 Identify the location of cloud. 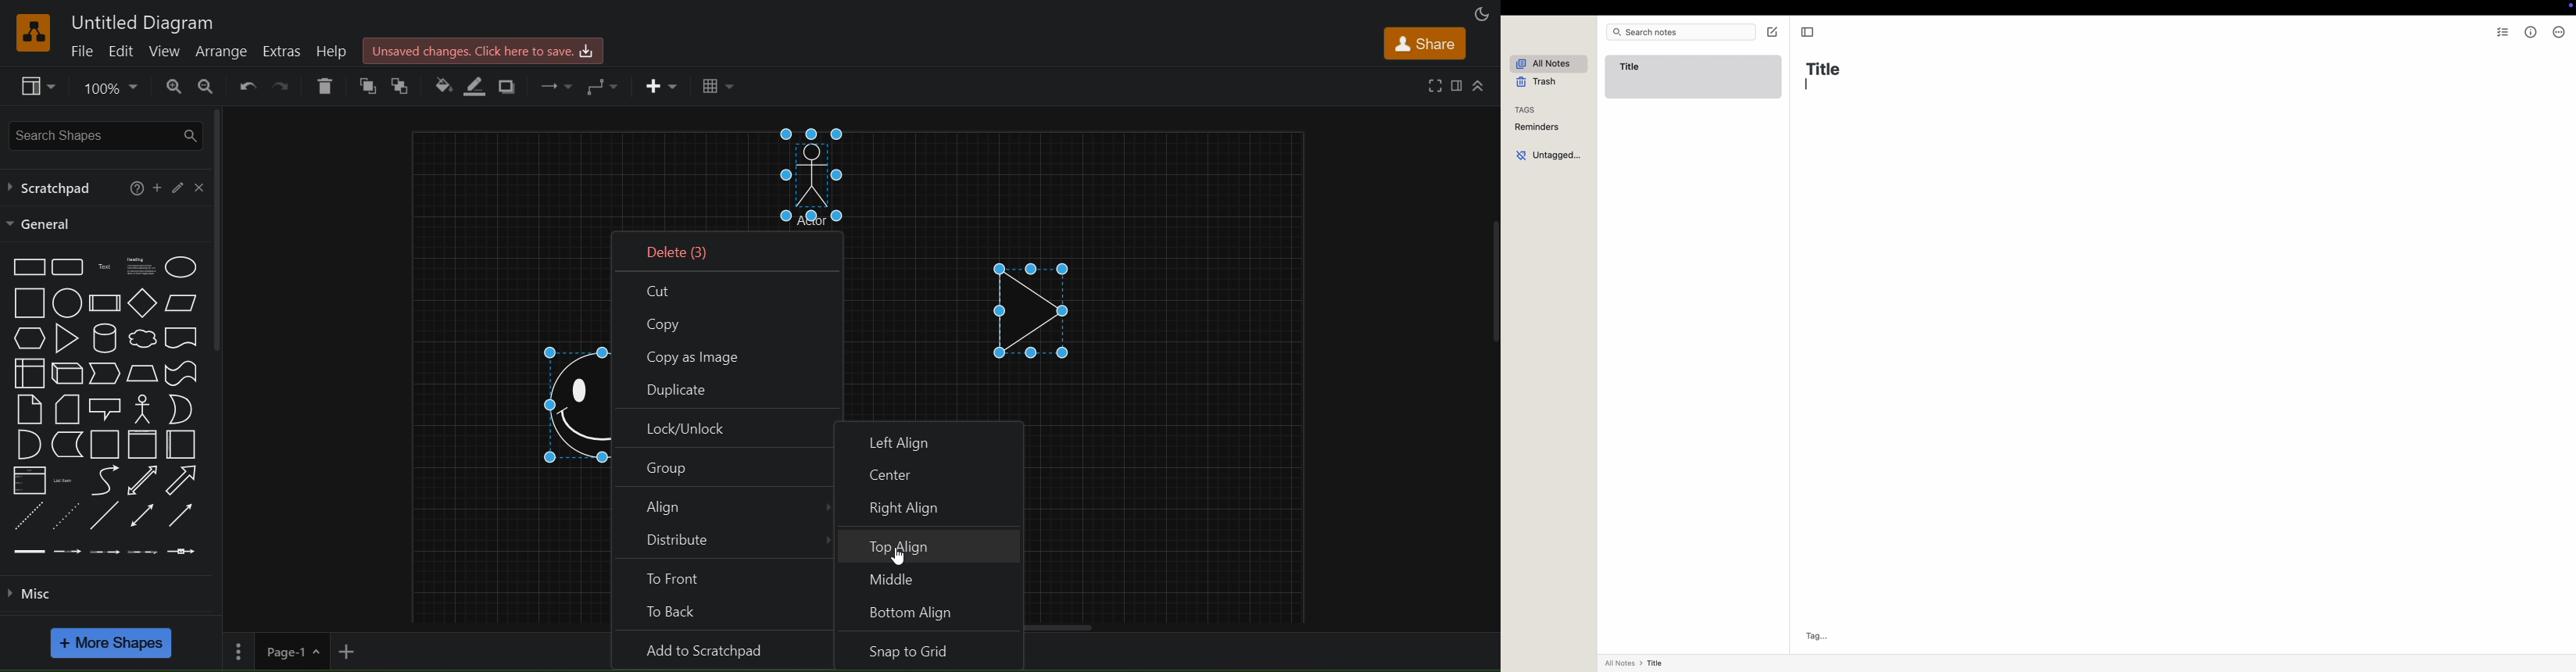
(143, 338).